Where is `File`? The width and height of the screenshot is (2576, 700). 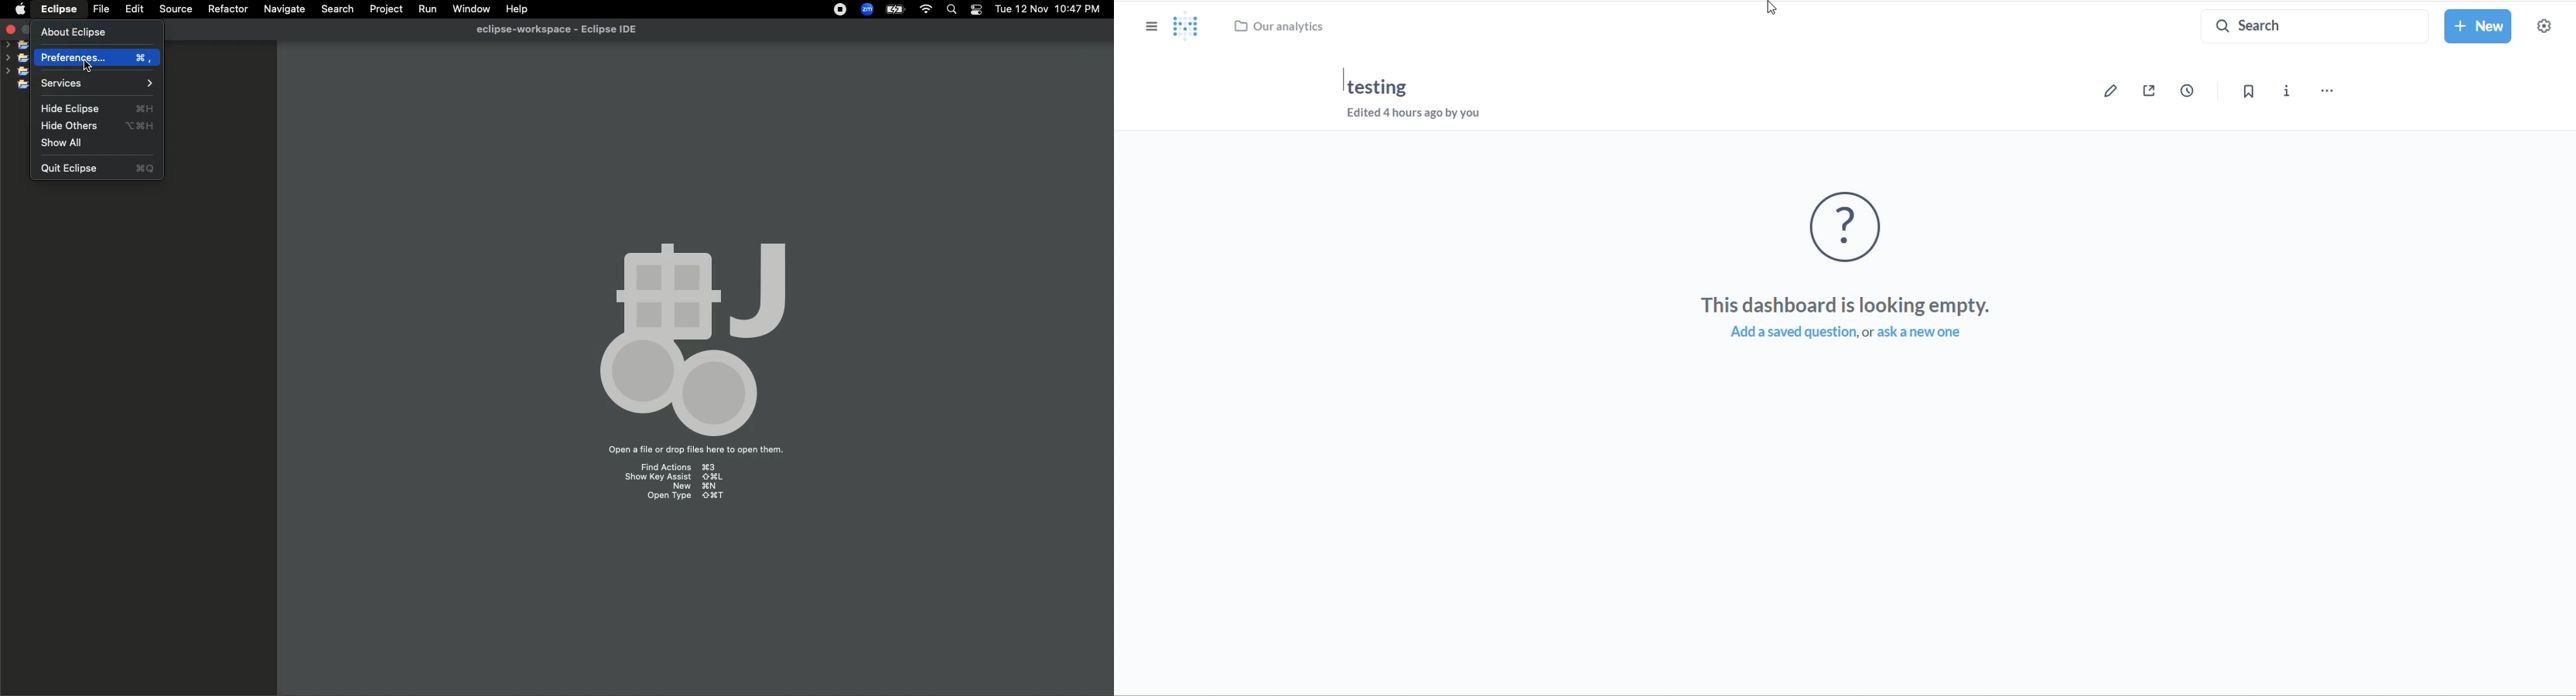 File is located at coordinates (101, 9).